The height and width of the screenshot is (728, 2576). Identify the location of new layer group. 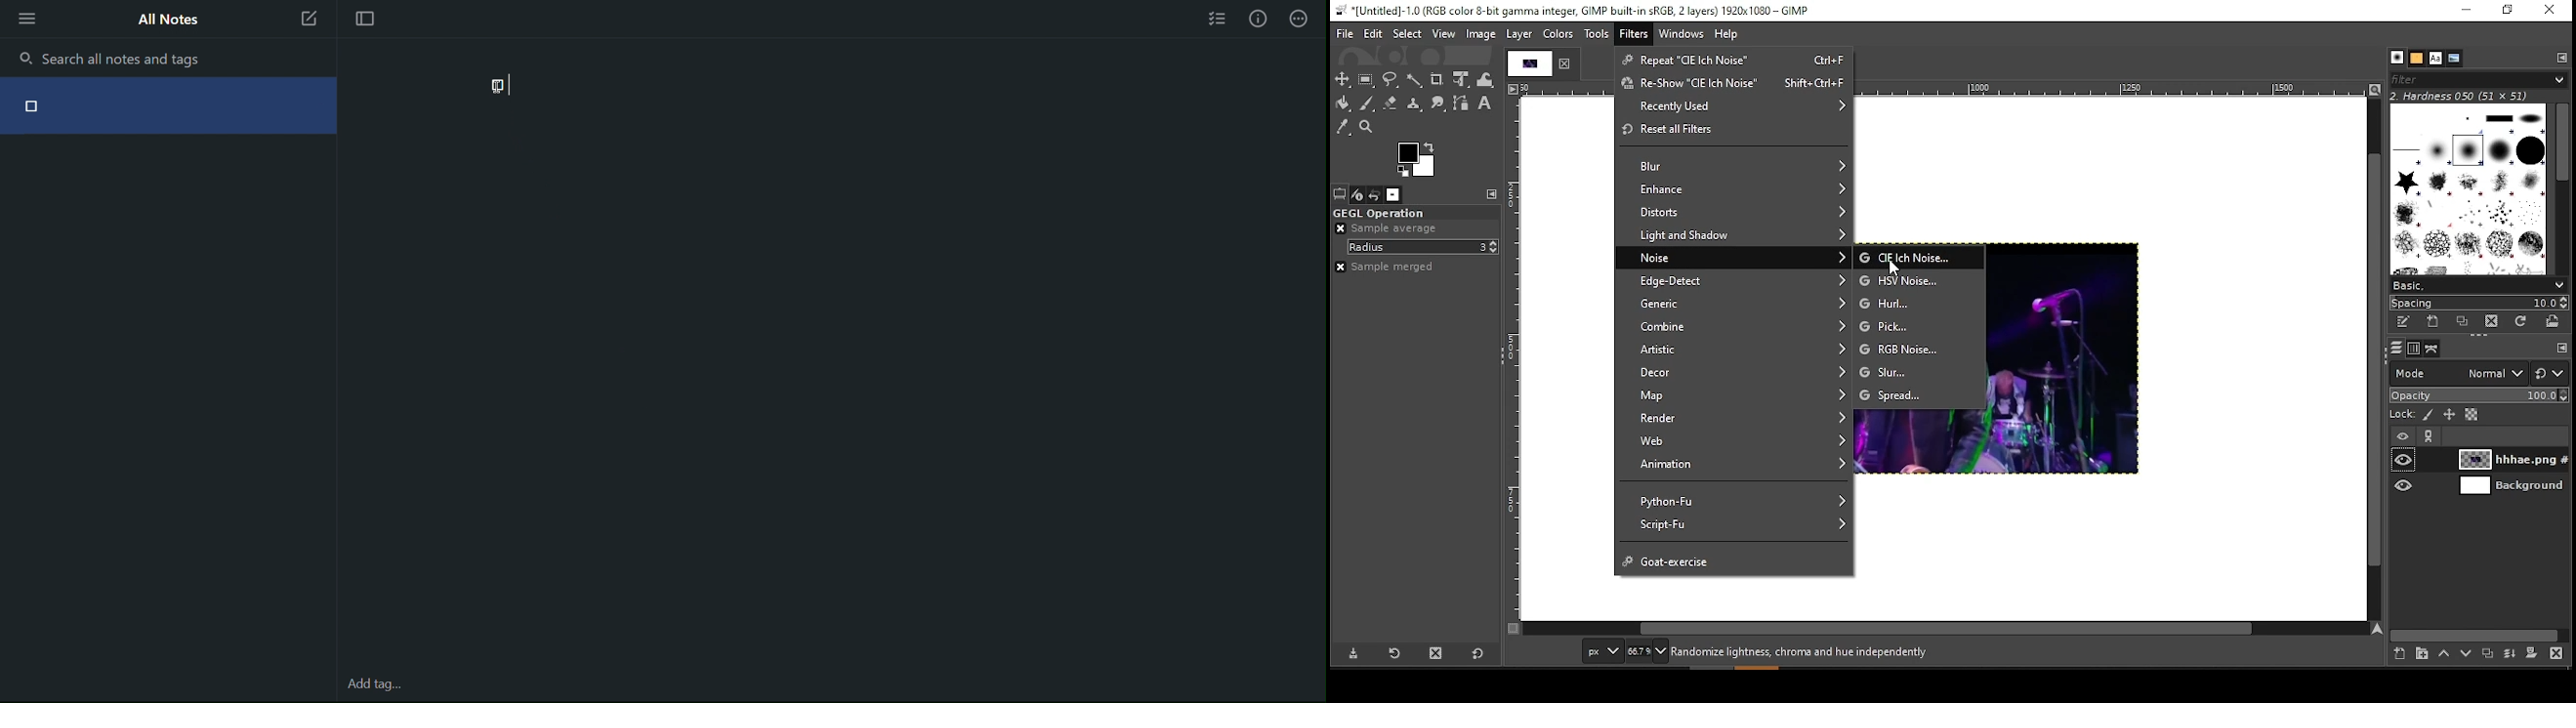
(2420, 654).